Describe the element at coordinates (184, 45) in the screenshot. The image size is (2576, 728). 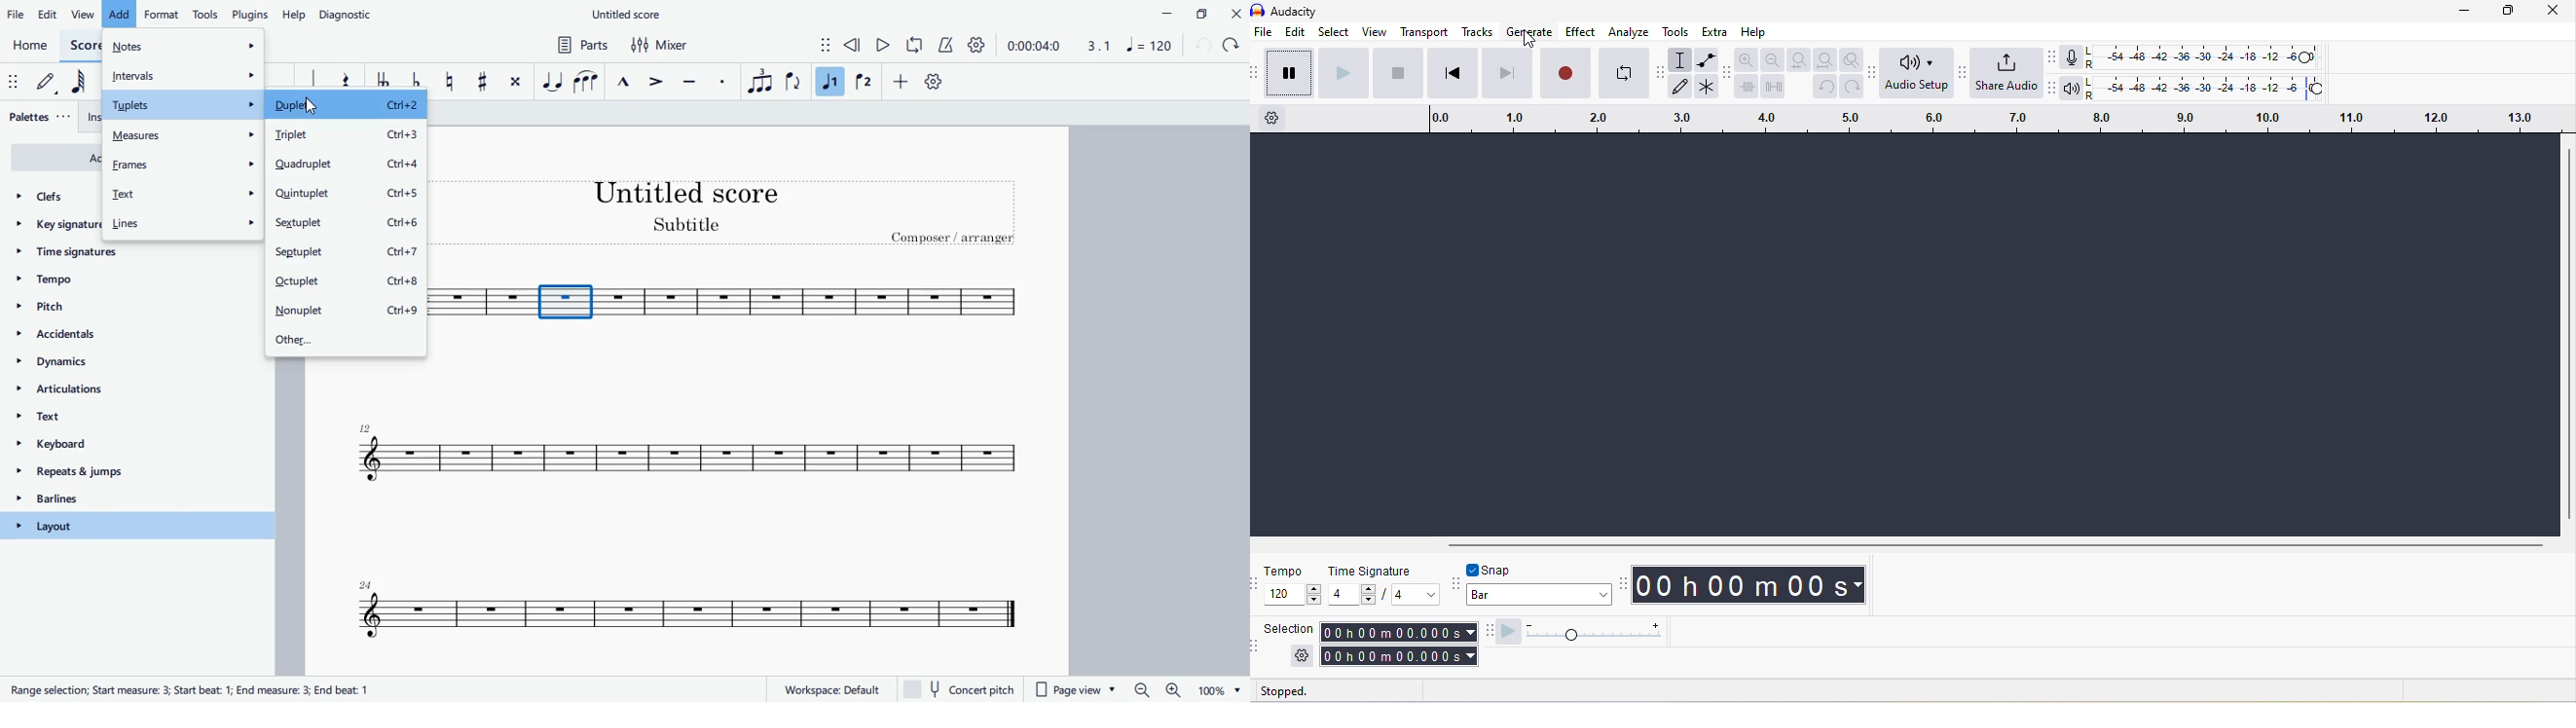
I see `notes` at that location.